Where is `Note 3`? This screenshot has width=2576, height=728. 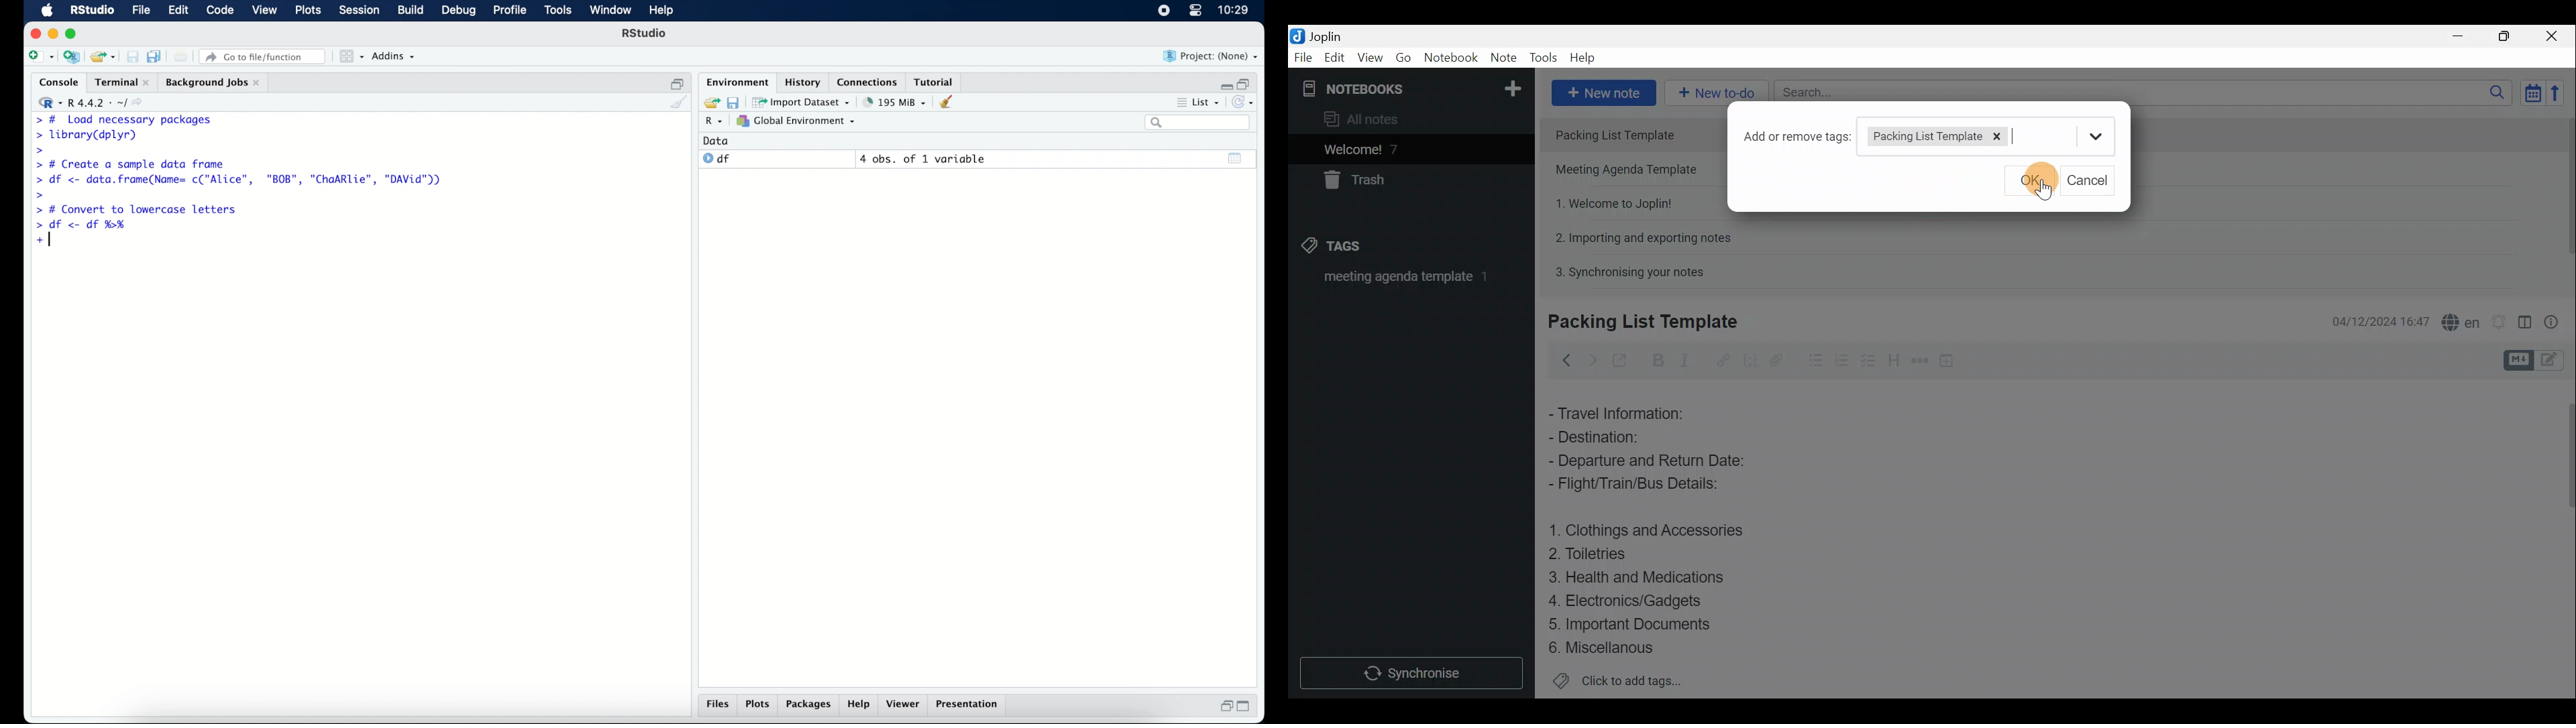
Note 3 is located at coordinates (1609, 202).